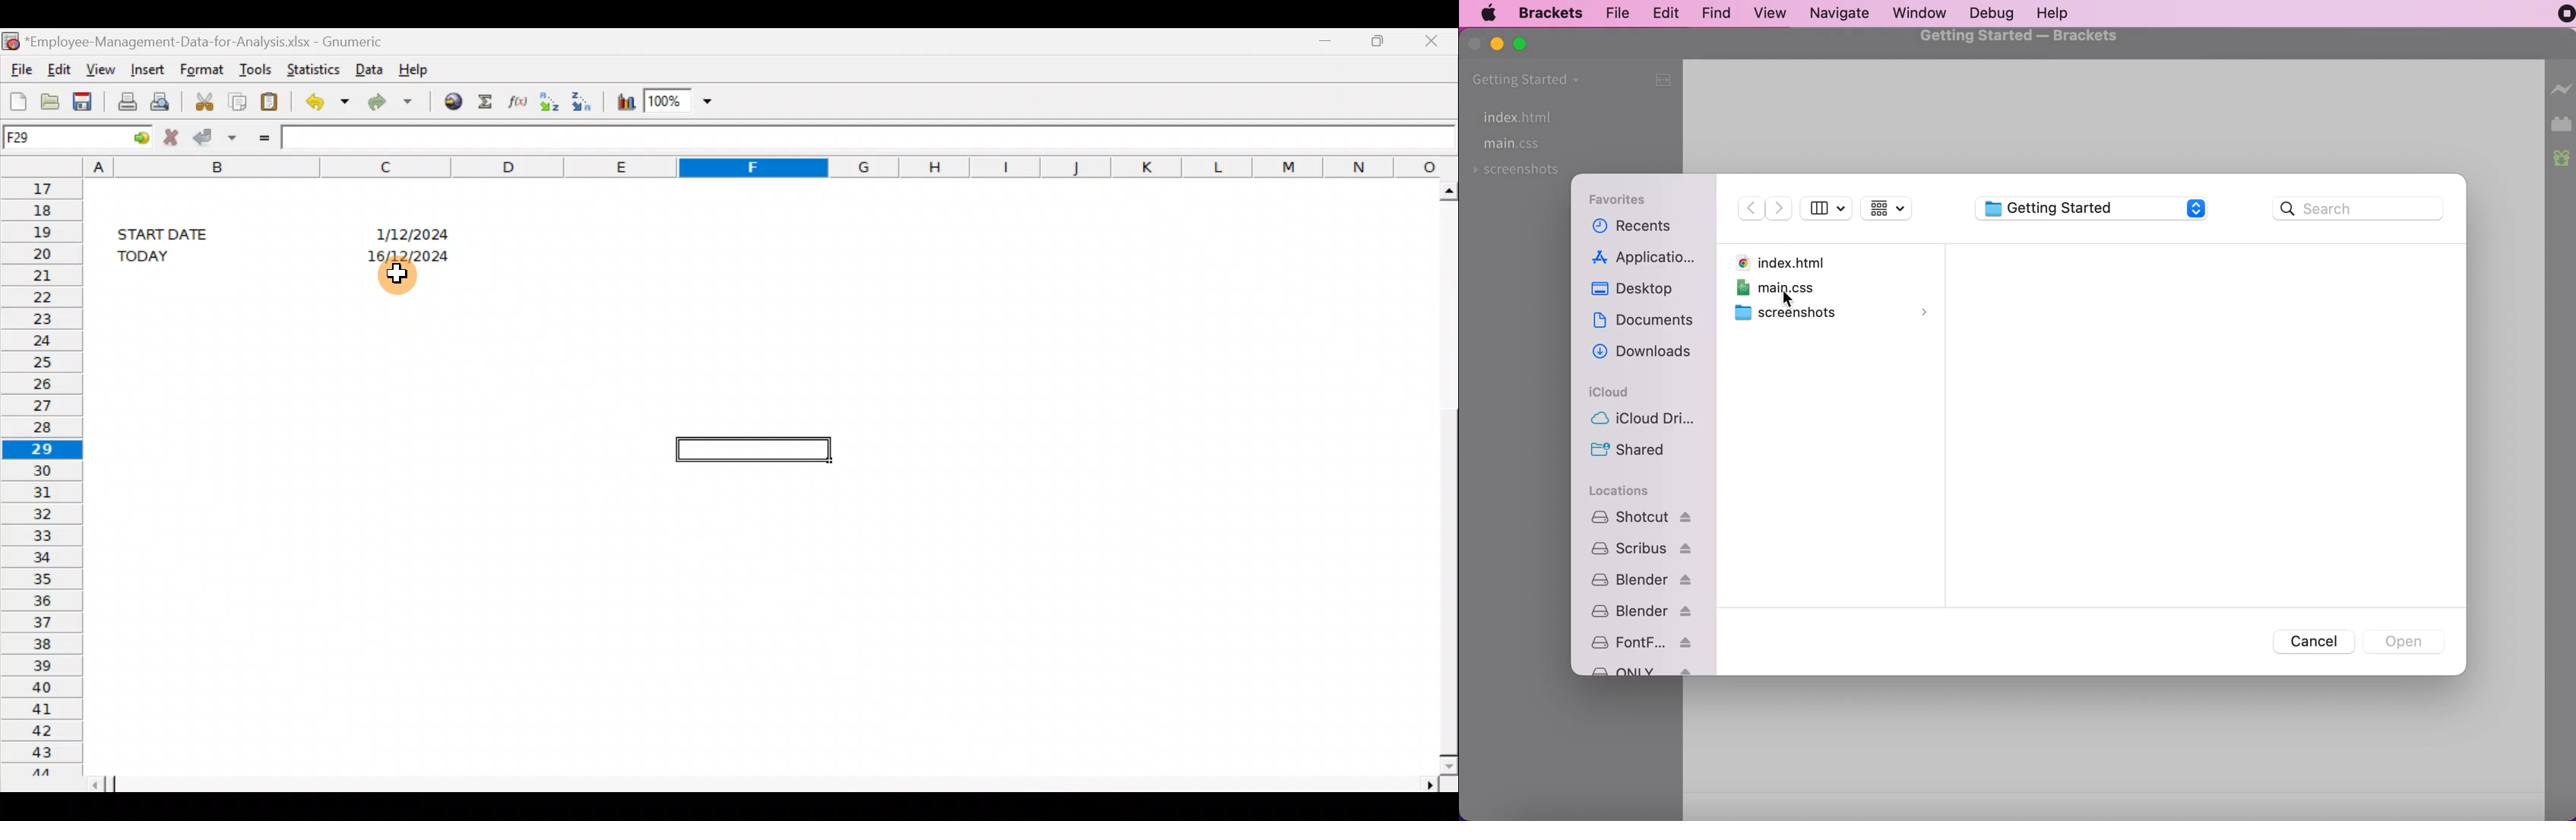 This screenshot has width=2576, height=840. Describe the element at coordinates (415, 232) in the screenshot. I see `1/12/2024` at that location.